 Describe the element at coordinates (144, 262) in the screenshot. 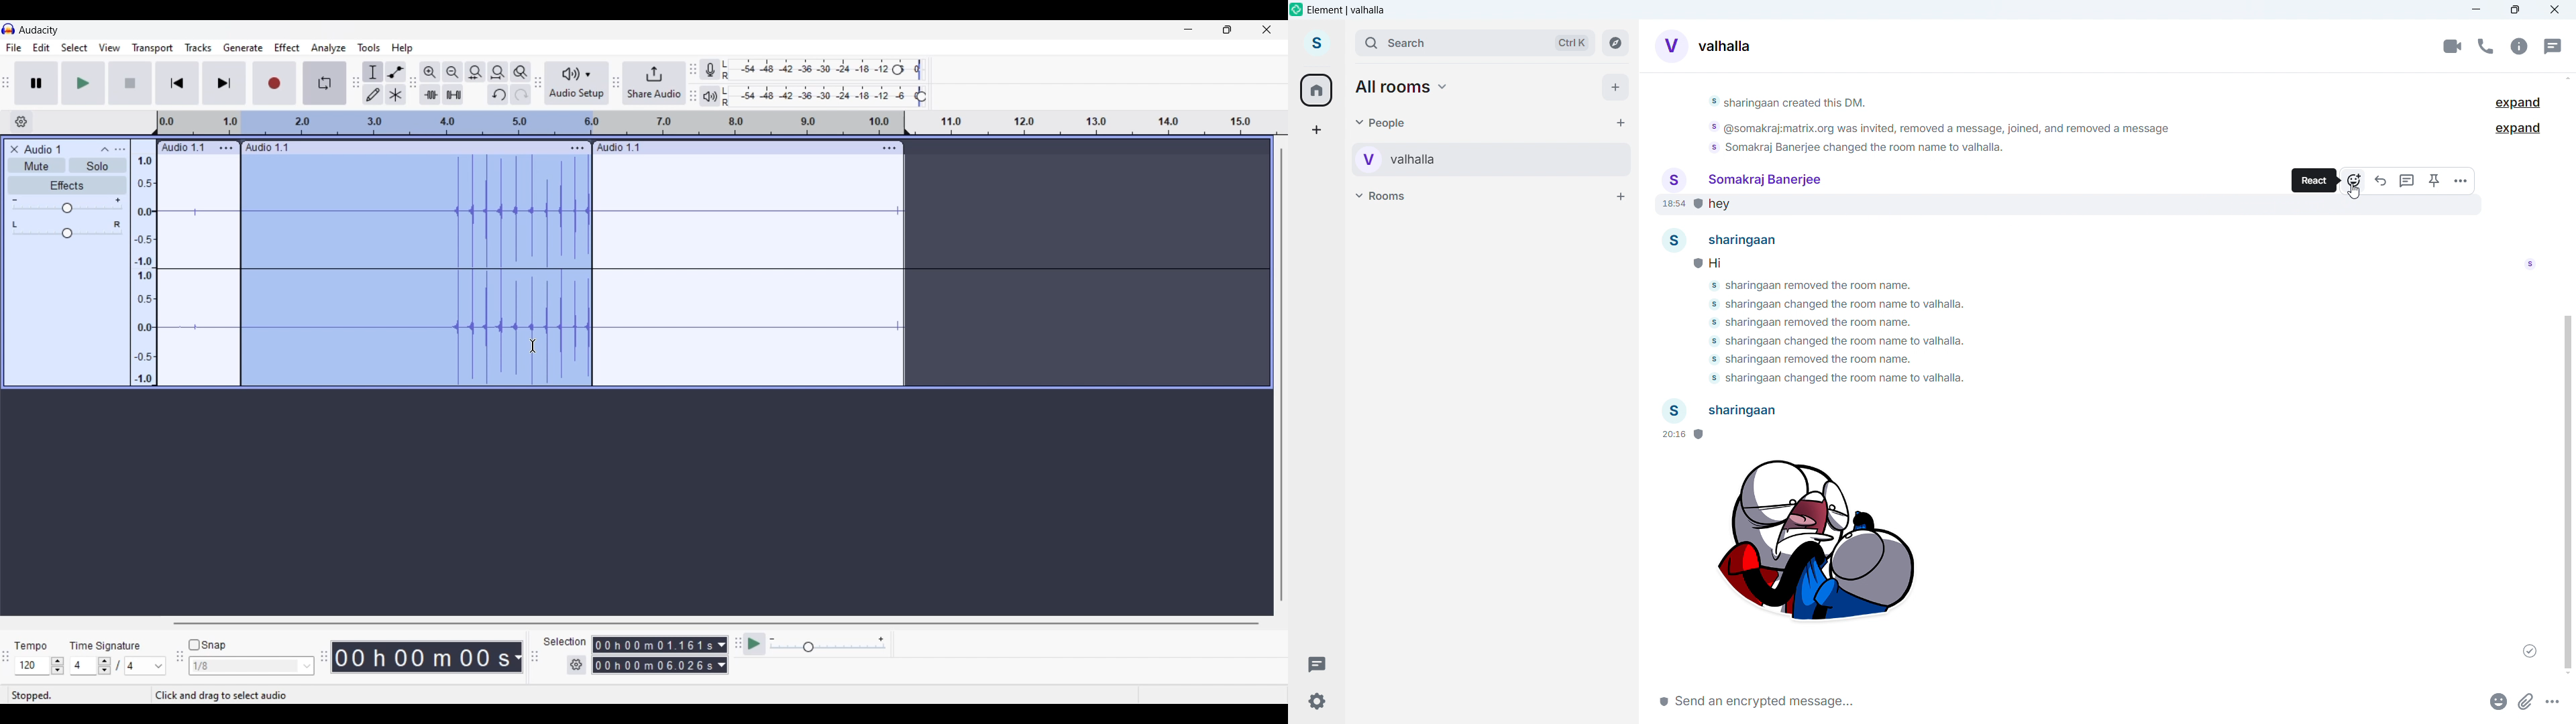

I see `Scale to measure audio pitch` at that location.